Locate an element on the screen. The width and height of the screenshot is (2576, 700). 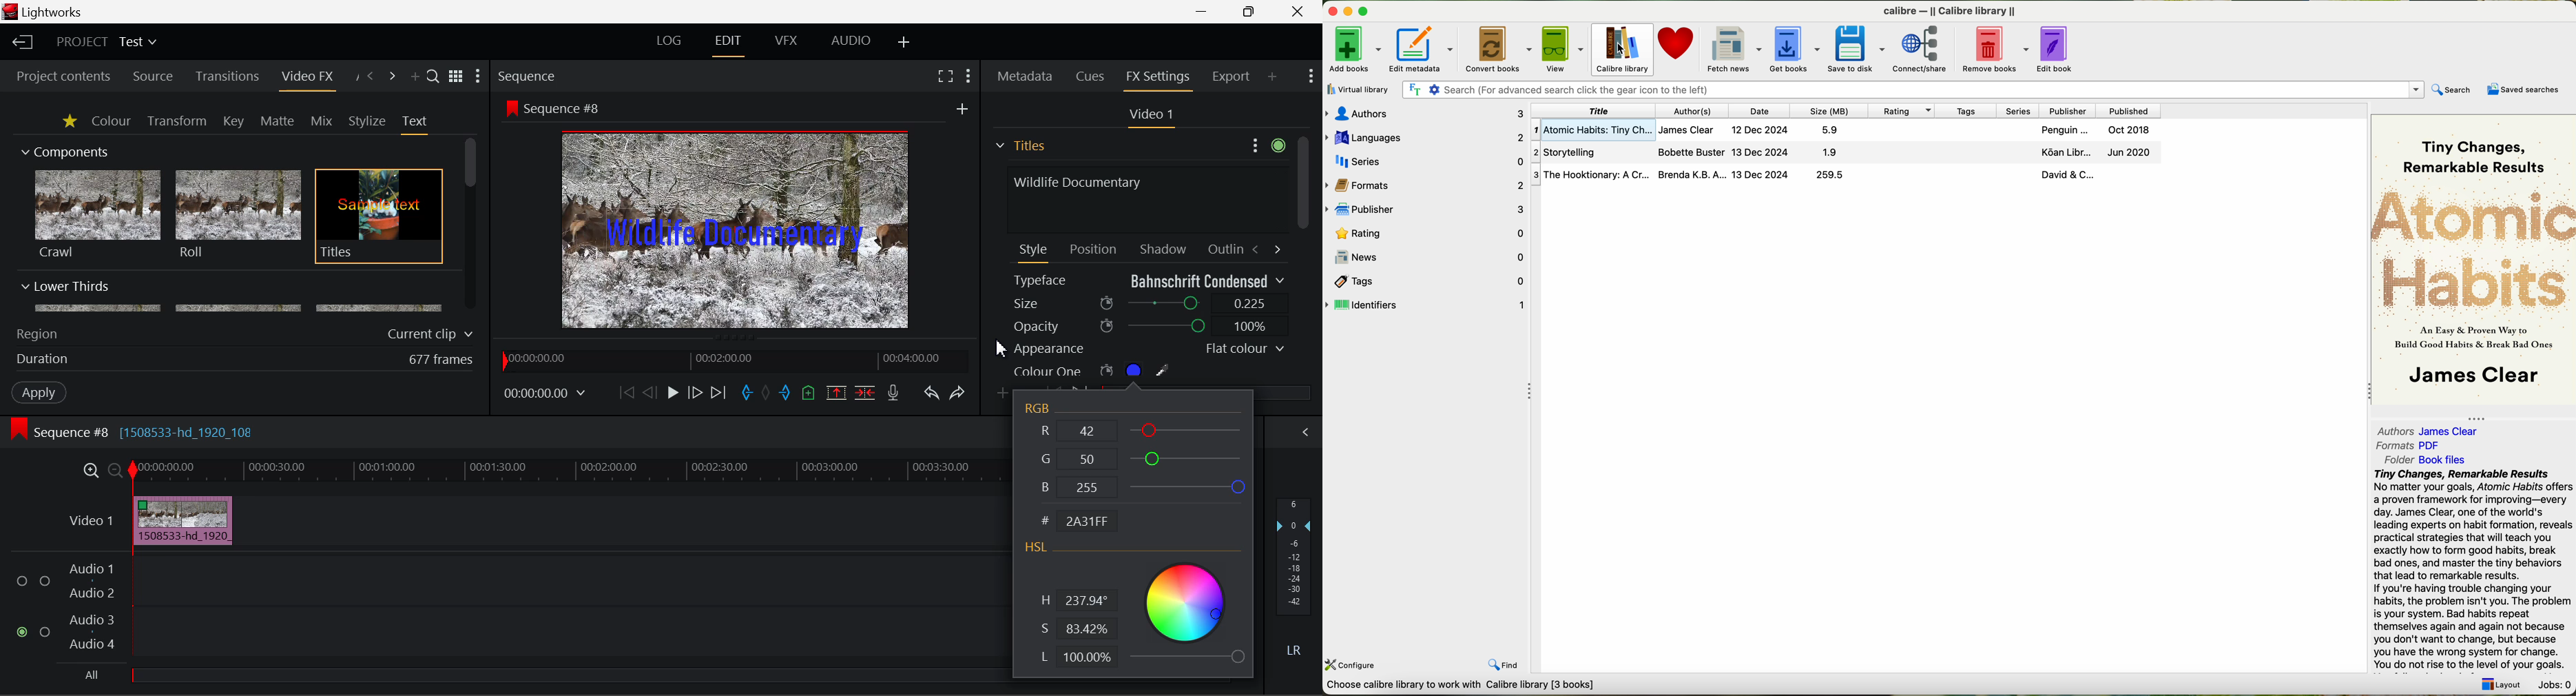
series is located at coordinates (2015, 110).